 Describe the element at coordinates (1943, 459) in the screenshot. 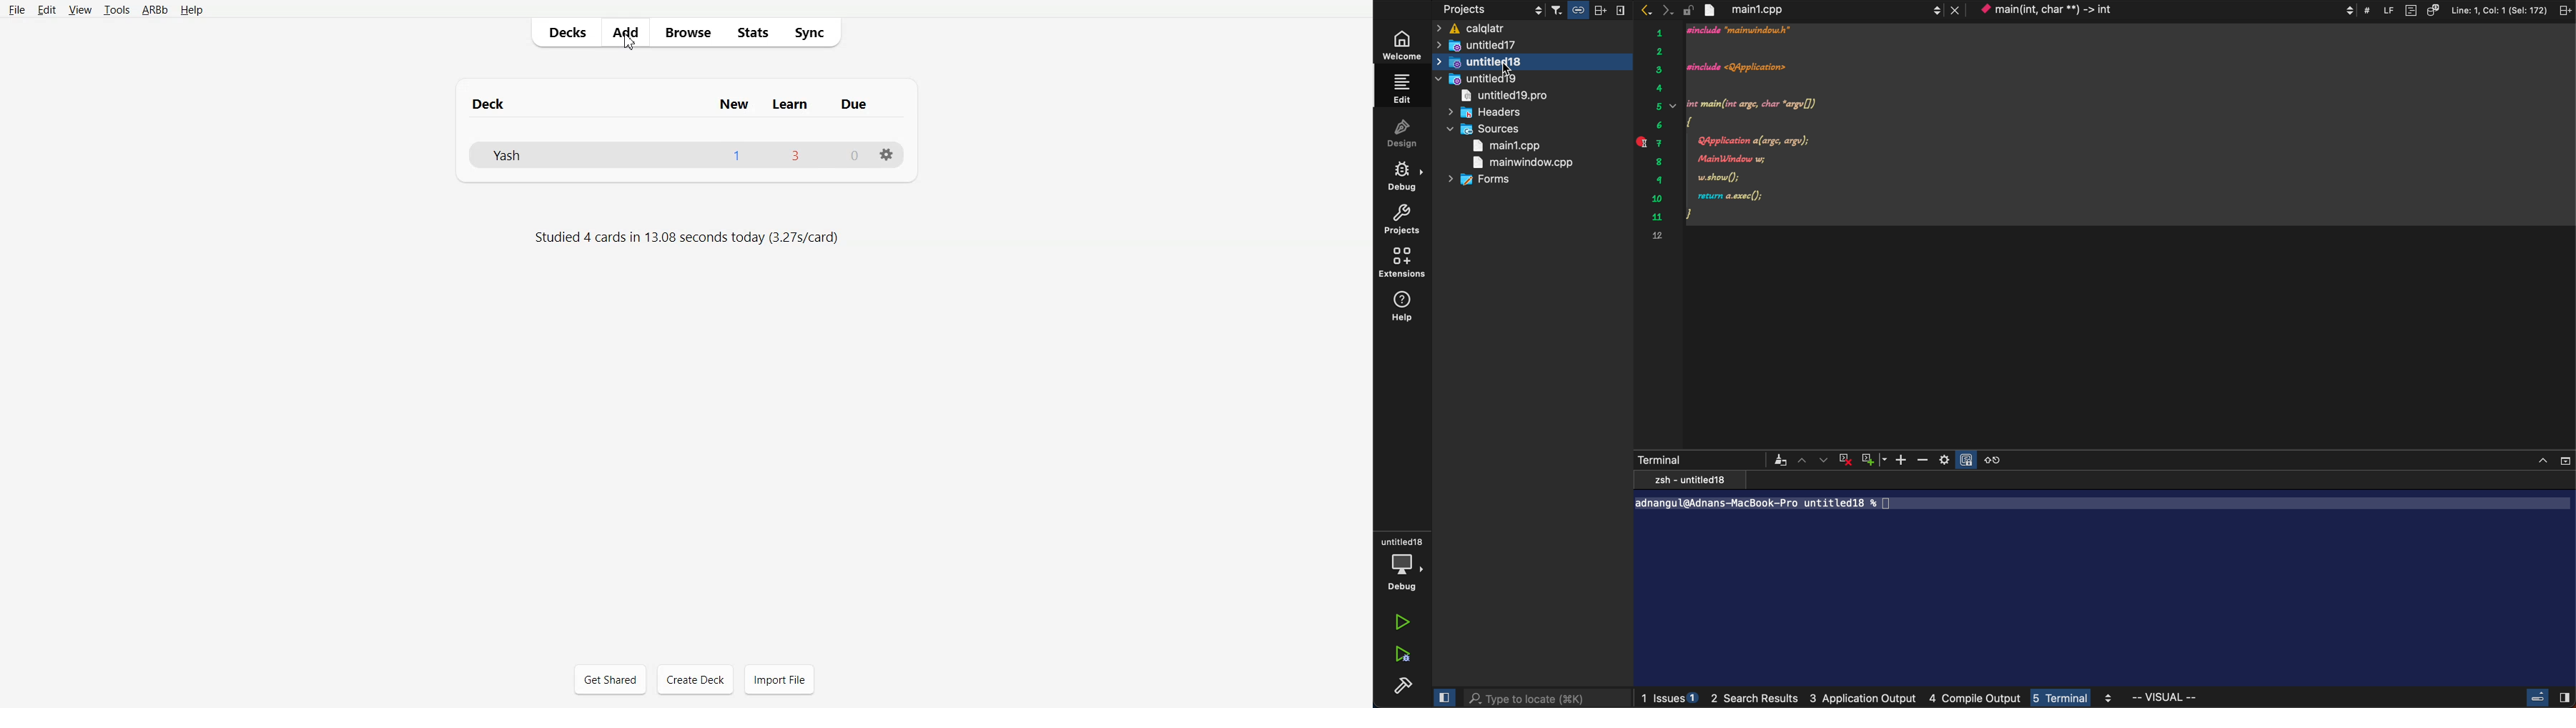

I see `setting` at that location.